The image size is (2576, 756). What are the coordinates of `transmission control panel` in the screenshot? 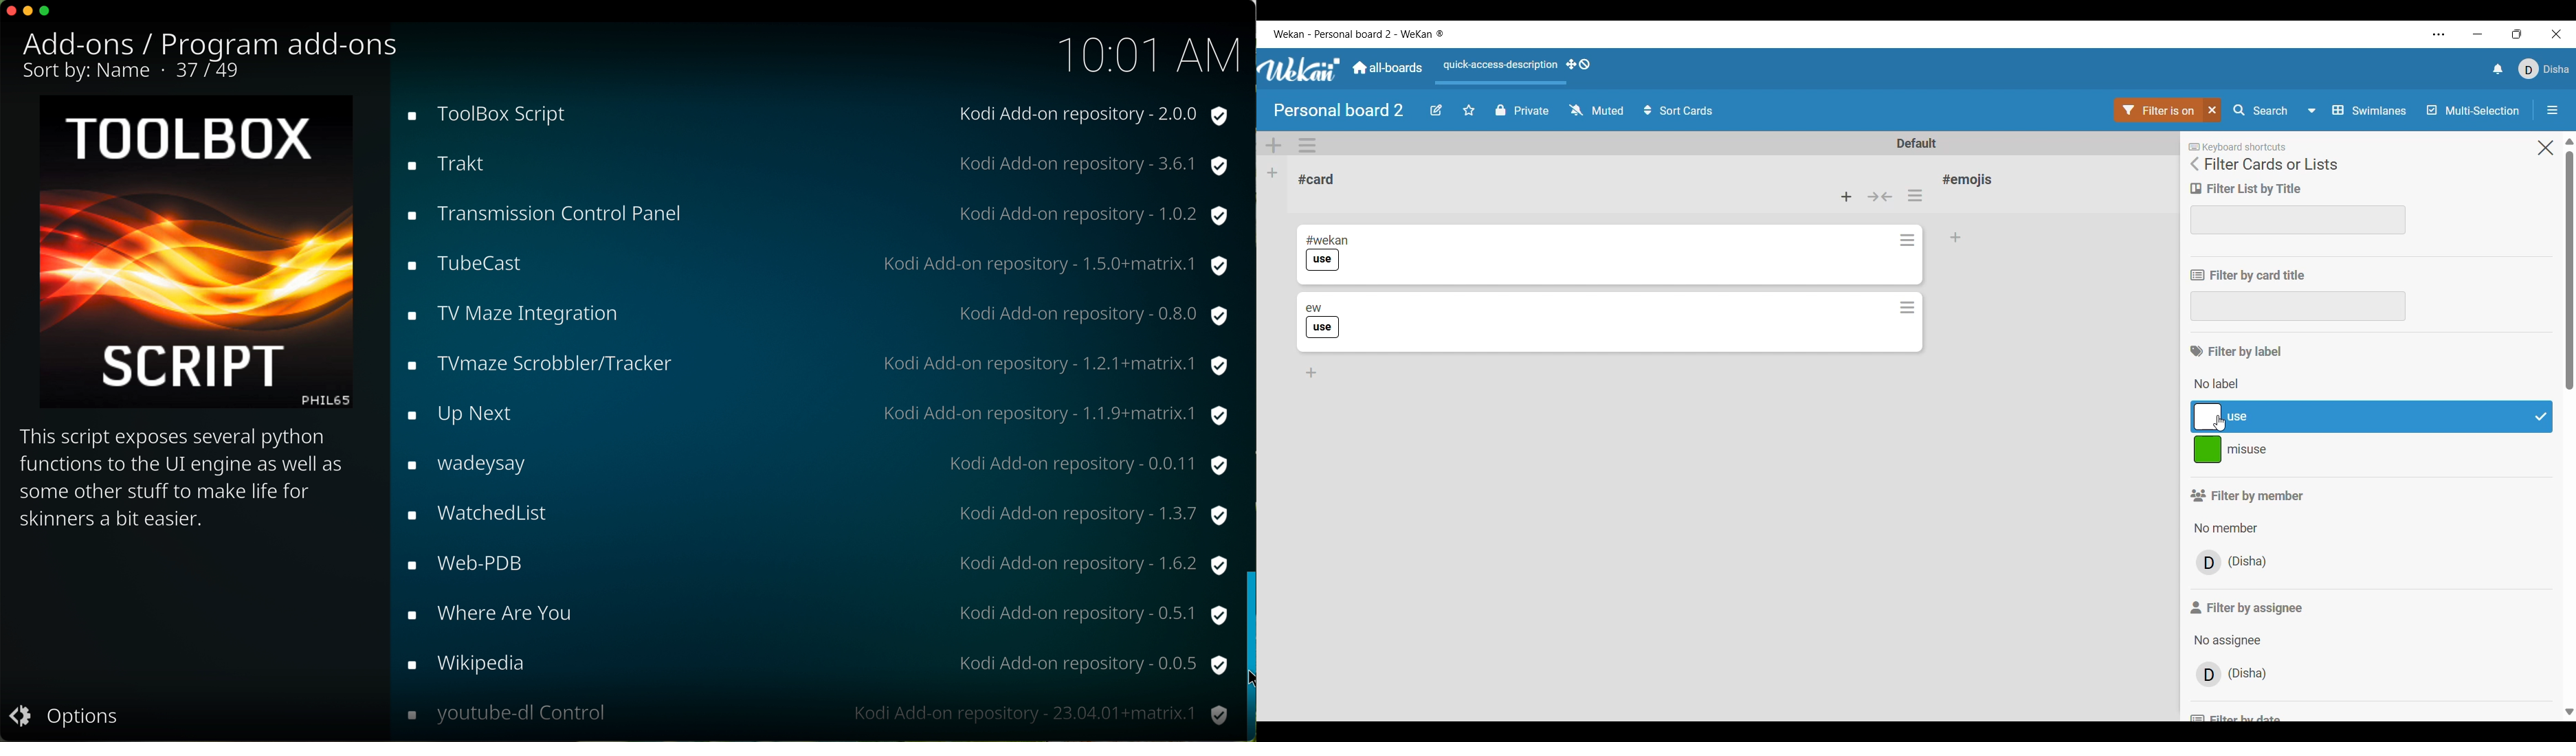 It's located at (813, 212).